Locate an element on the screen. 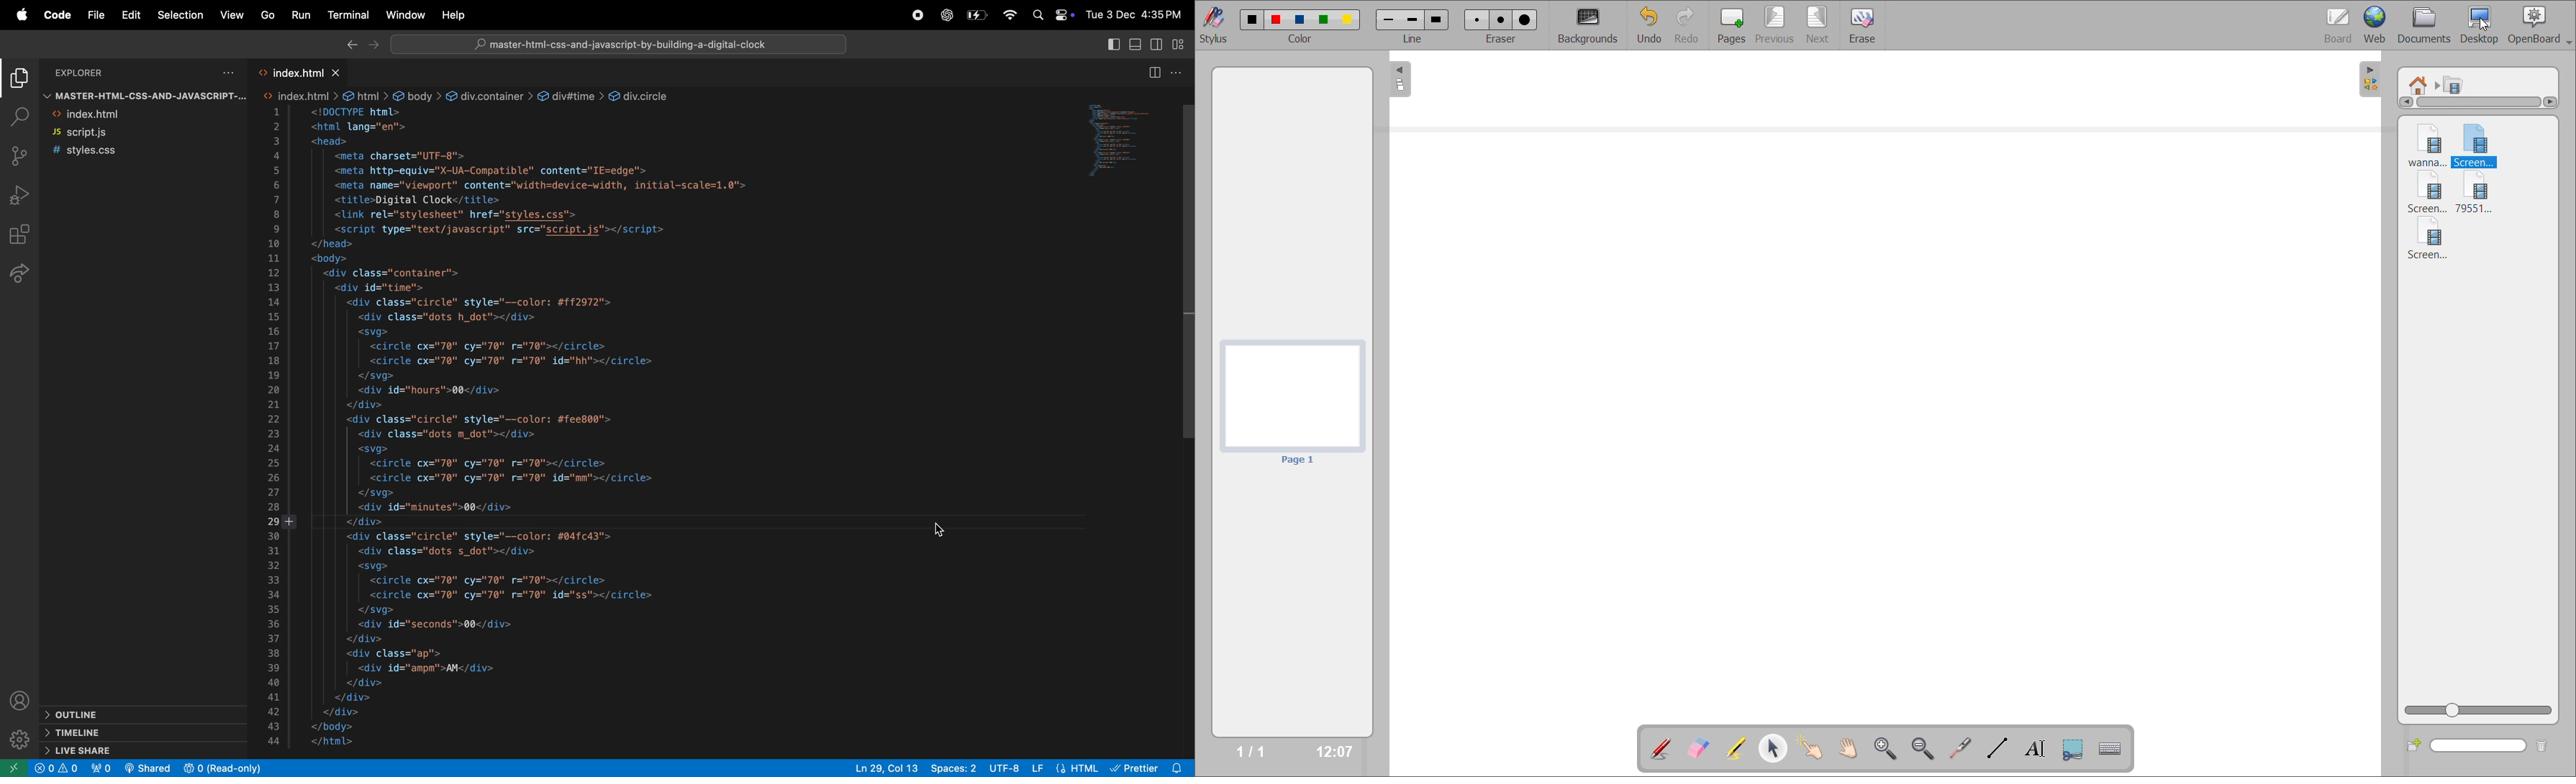  documents is located at coordinates (2426, 24).